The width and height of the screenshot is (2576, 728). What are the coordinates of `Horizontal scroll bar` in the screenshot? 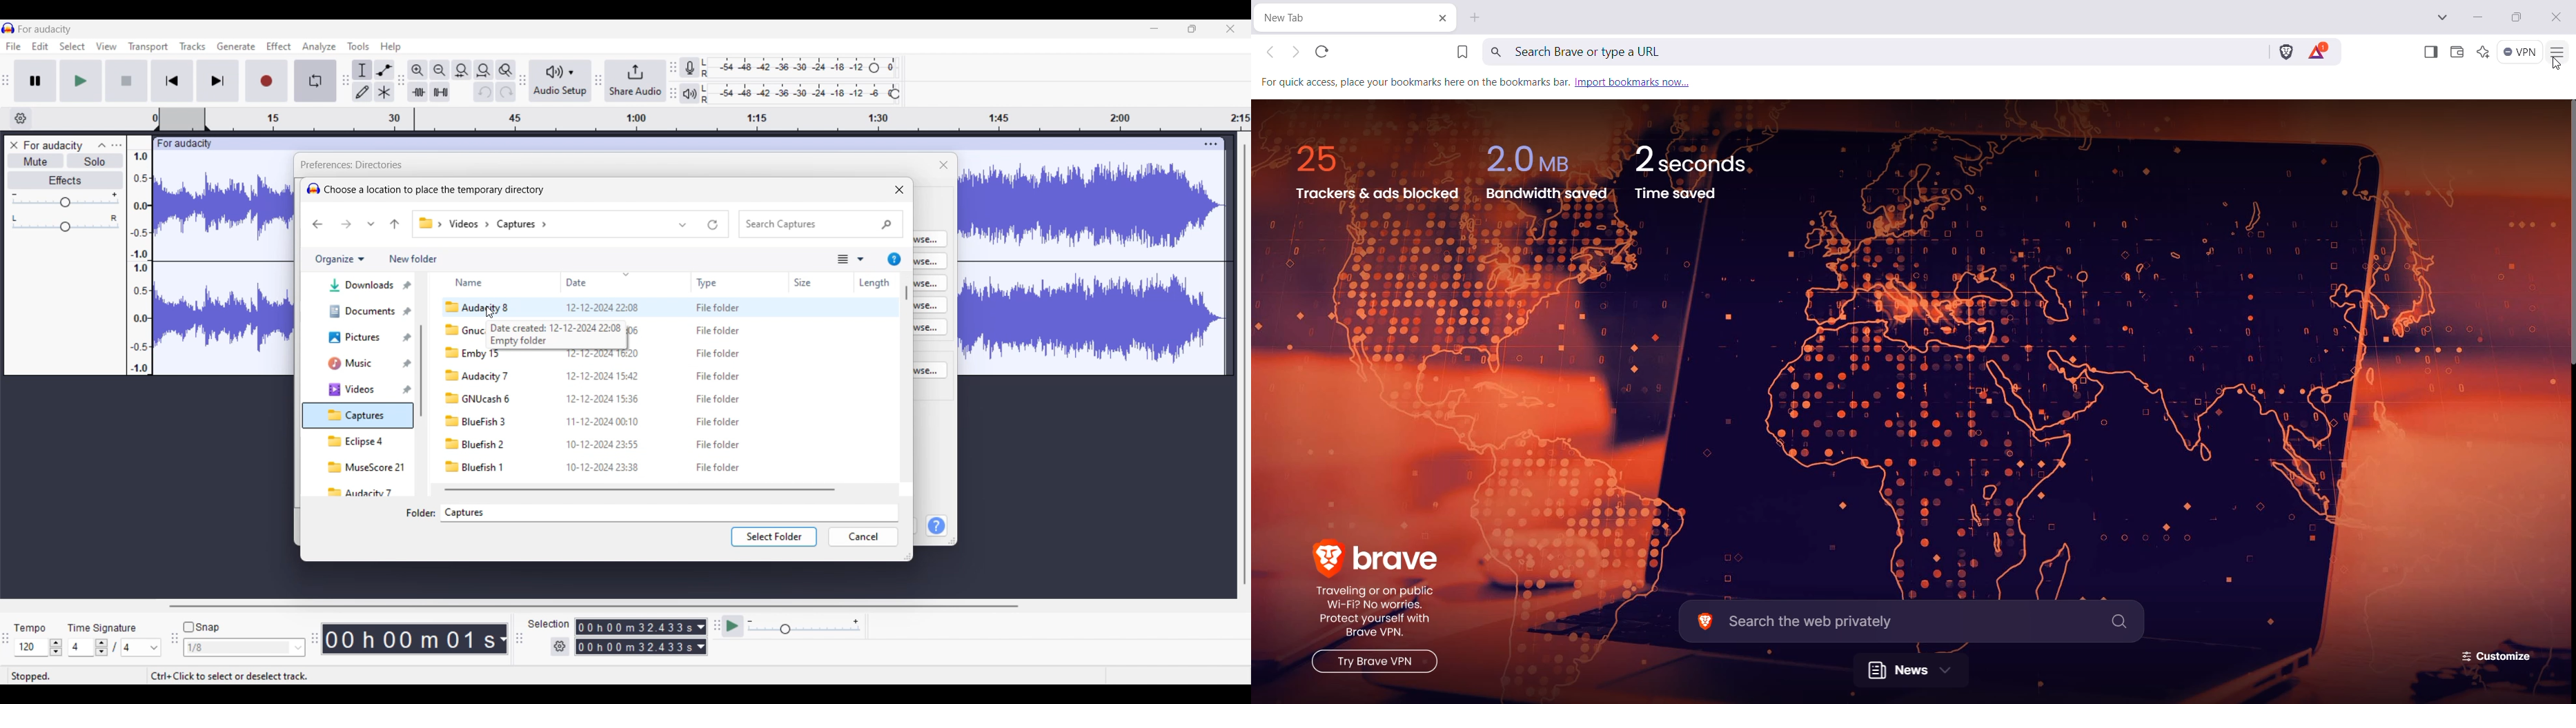 It's located at (639, 490).